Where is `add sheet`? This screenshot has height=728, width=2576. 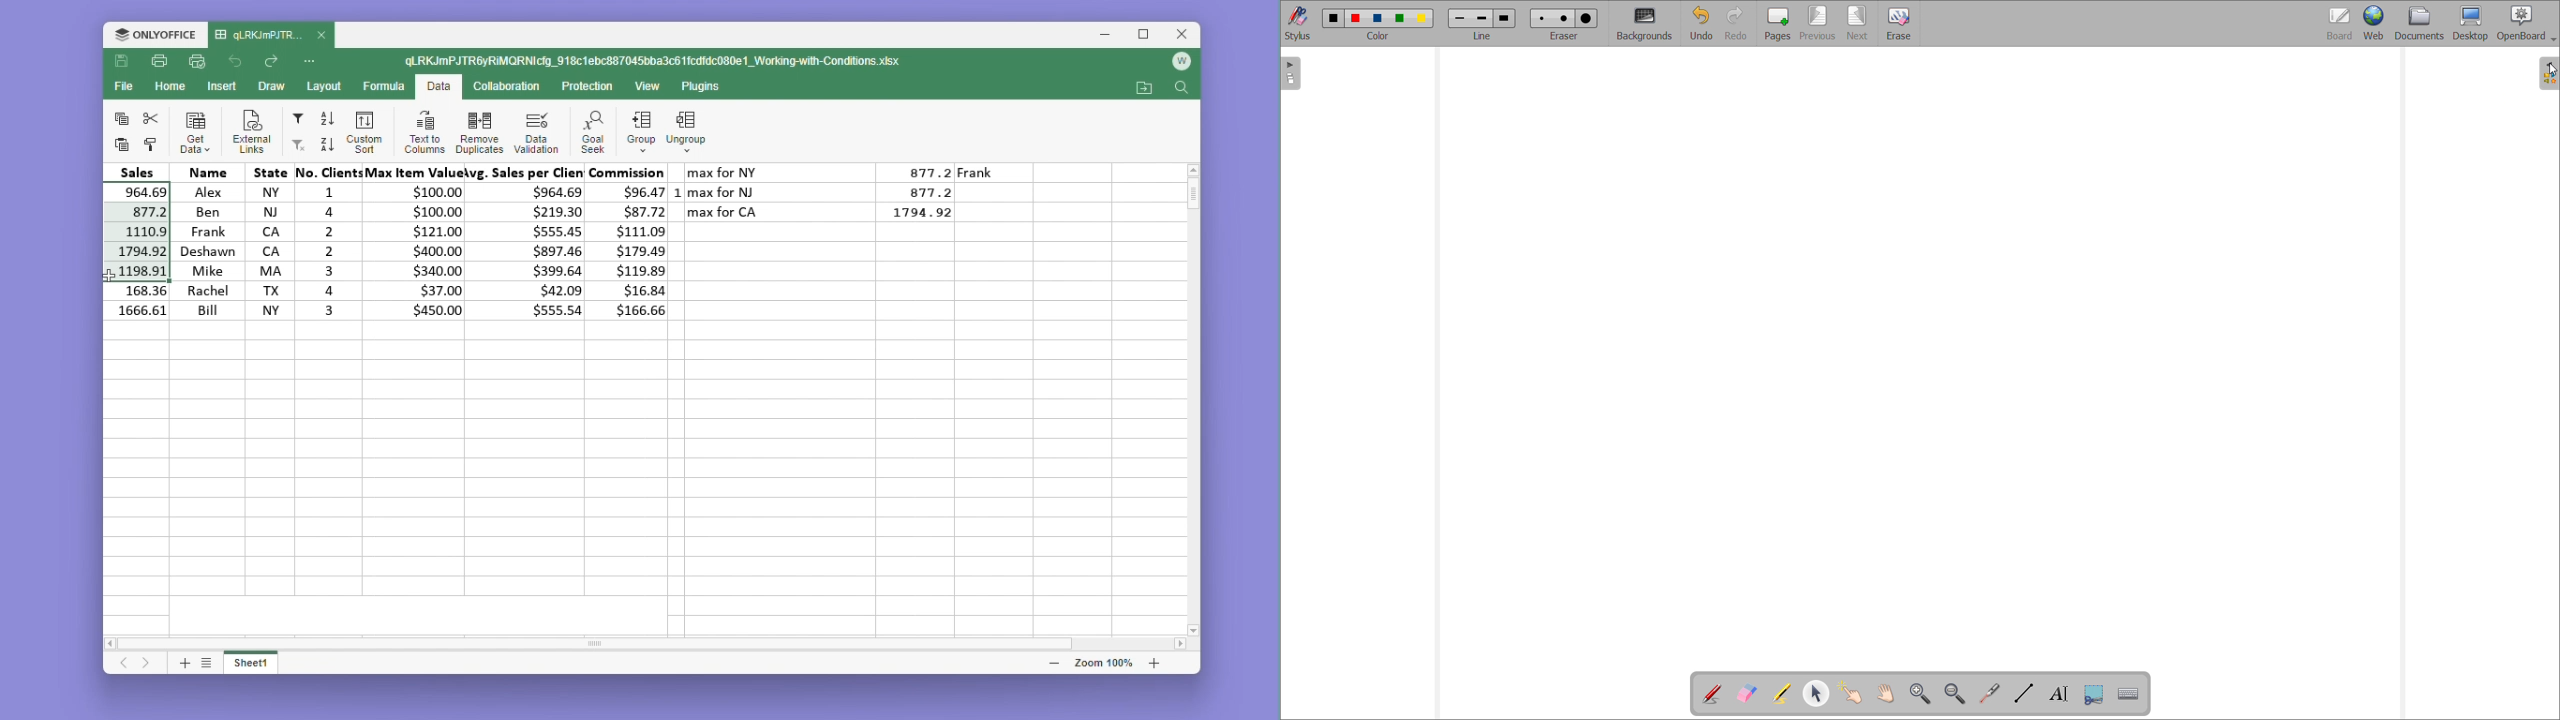
add sheet is located at coordinates (183, 662).